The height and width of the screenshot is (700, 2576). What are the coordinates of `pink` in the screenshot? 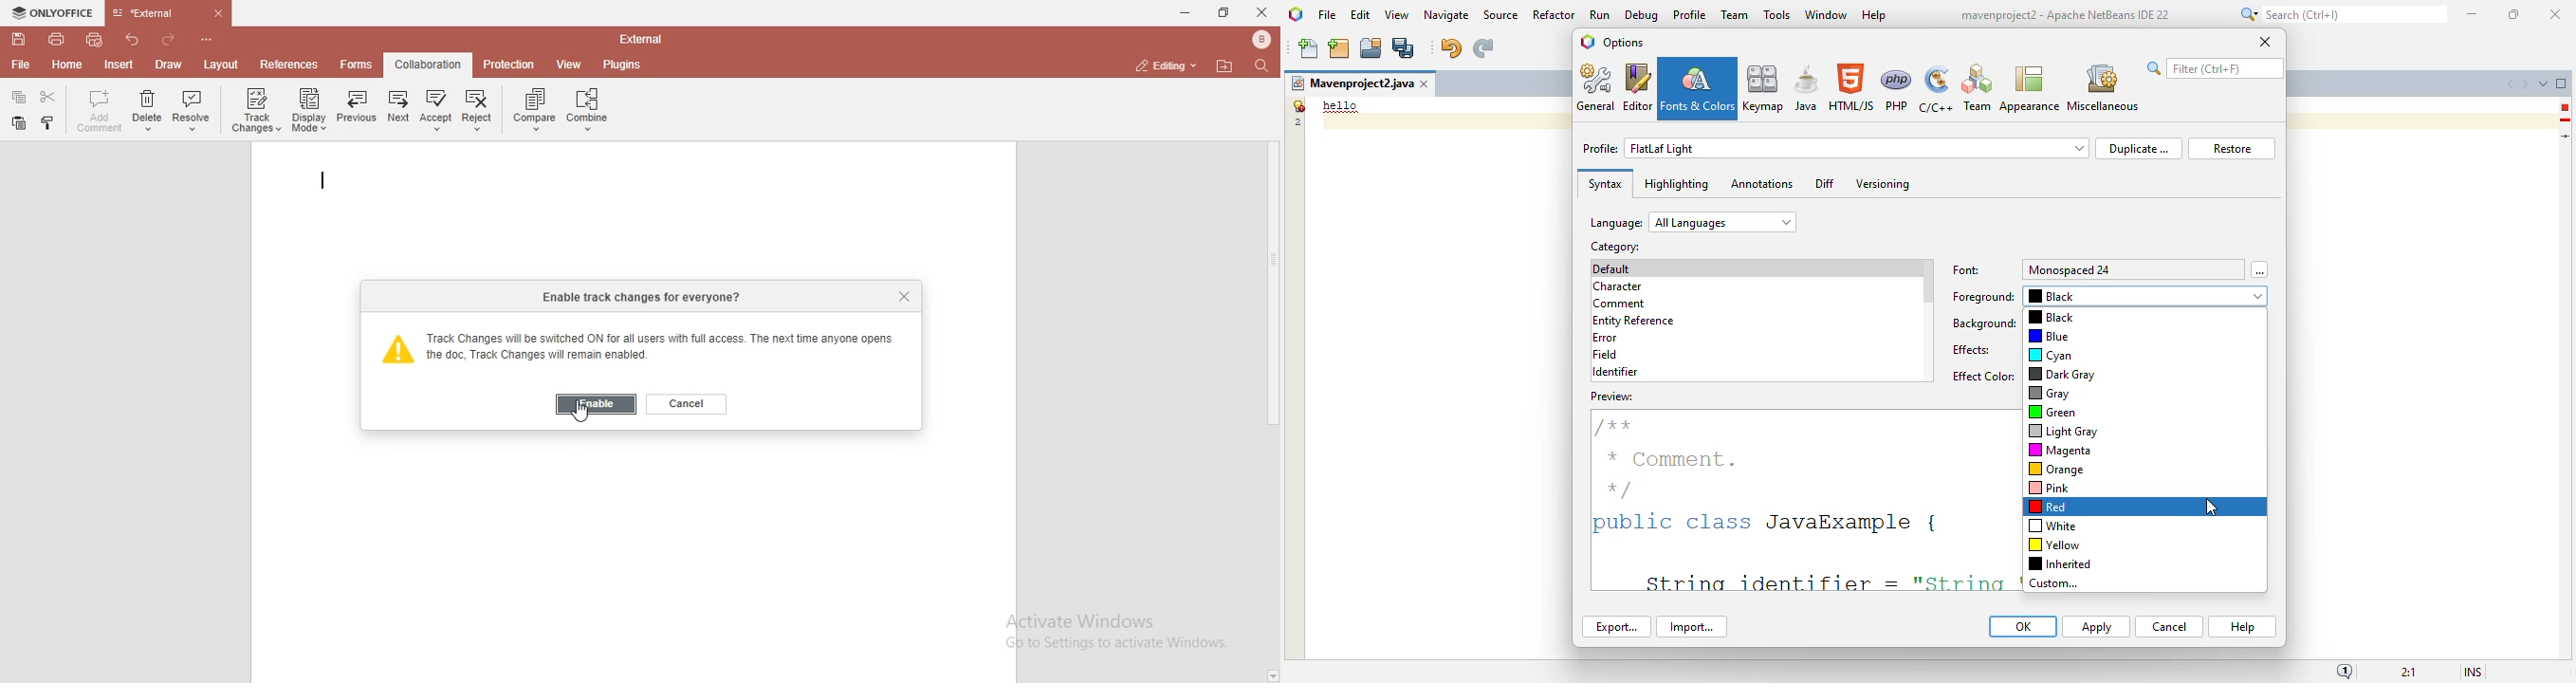 It's located at (2049, 488).